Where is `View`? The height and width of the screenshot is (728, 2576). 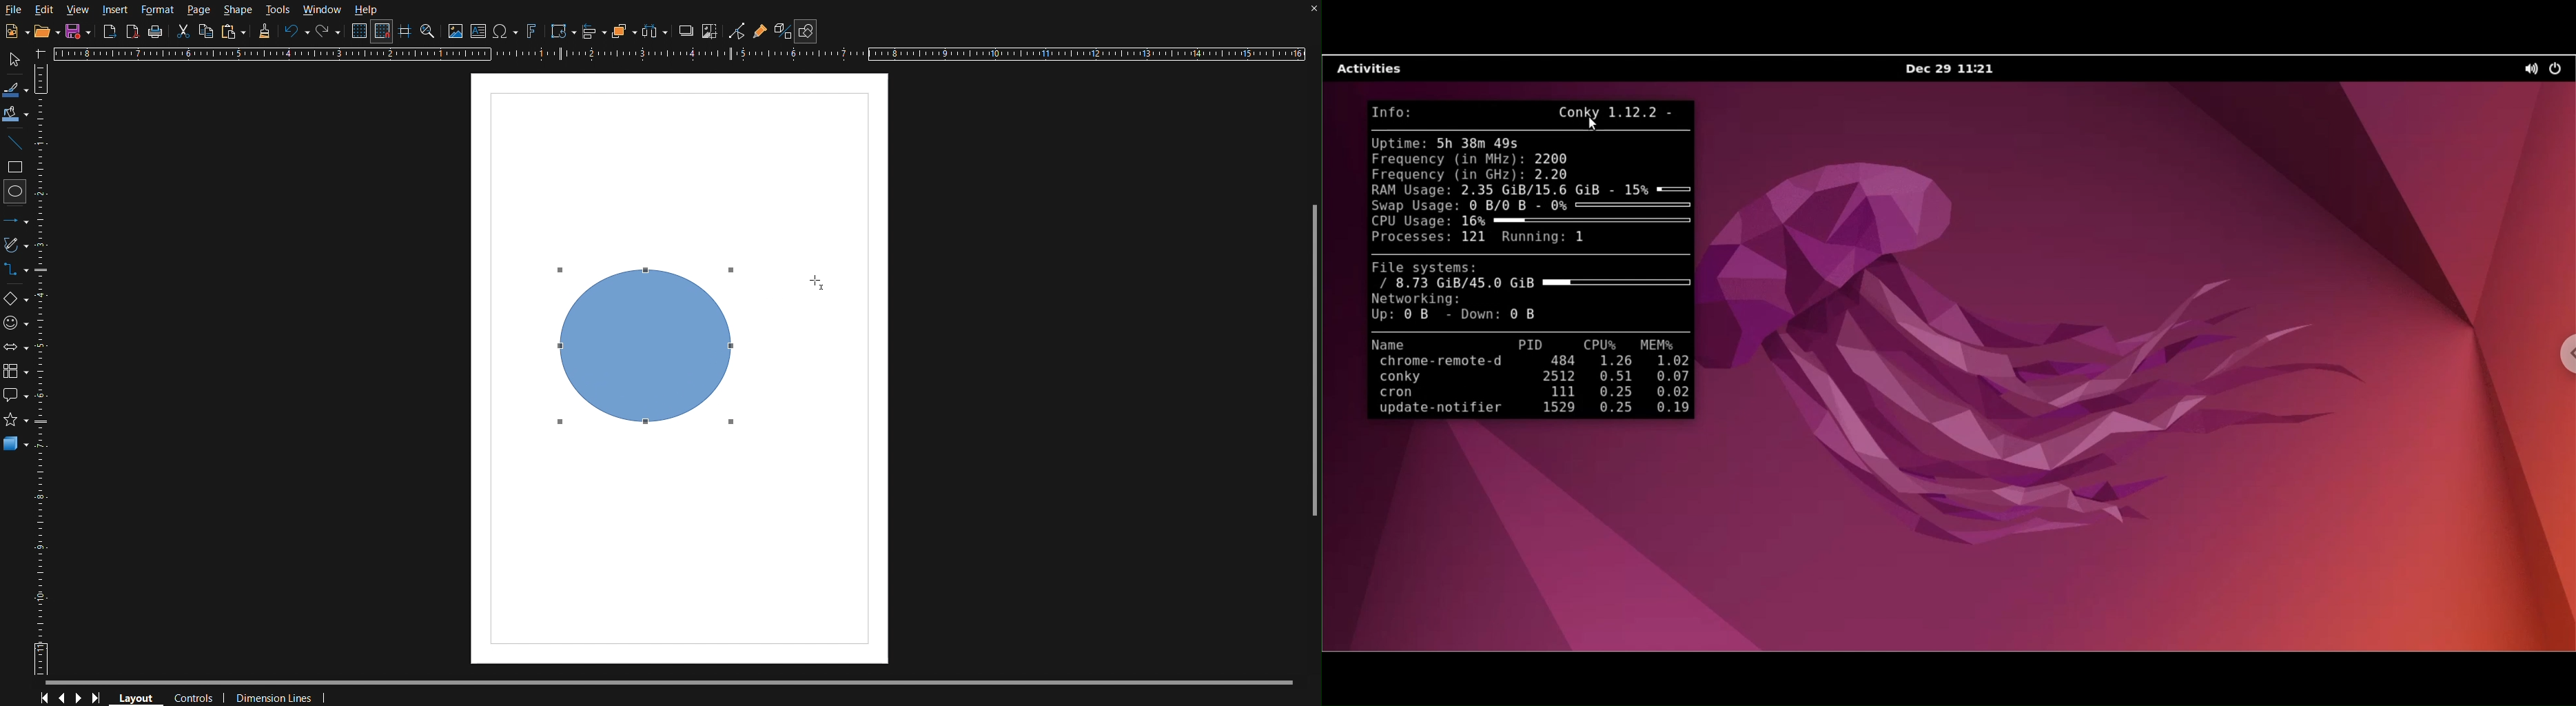 View is located at coordinates (77, 10).